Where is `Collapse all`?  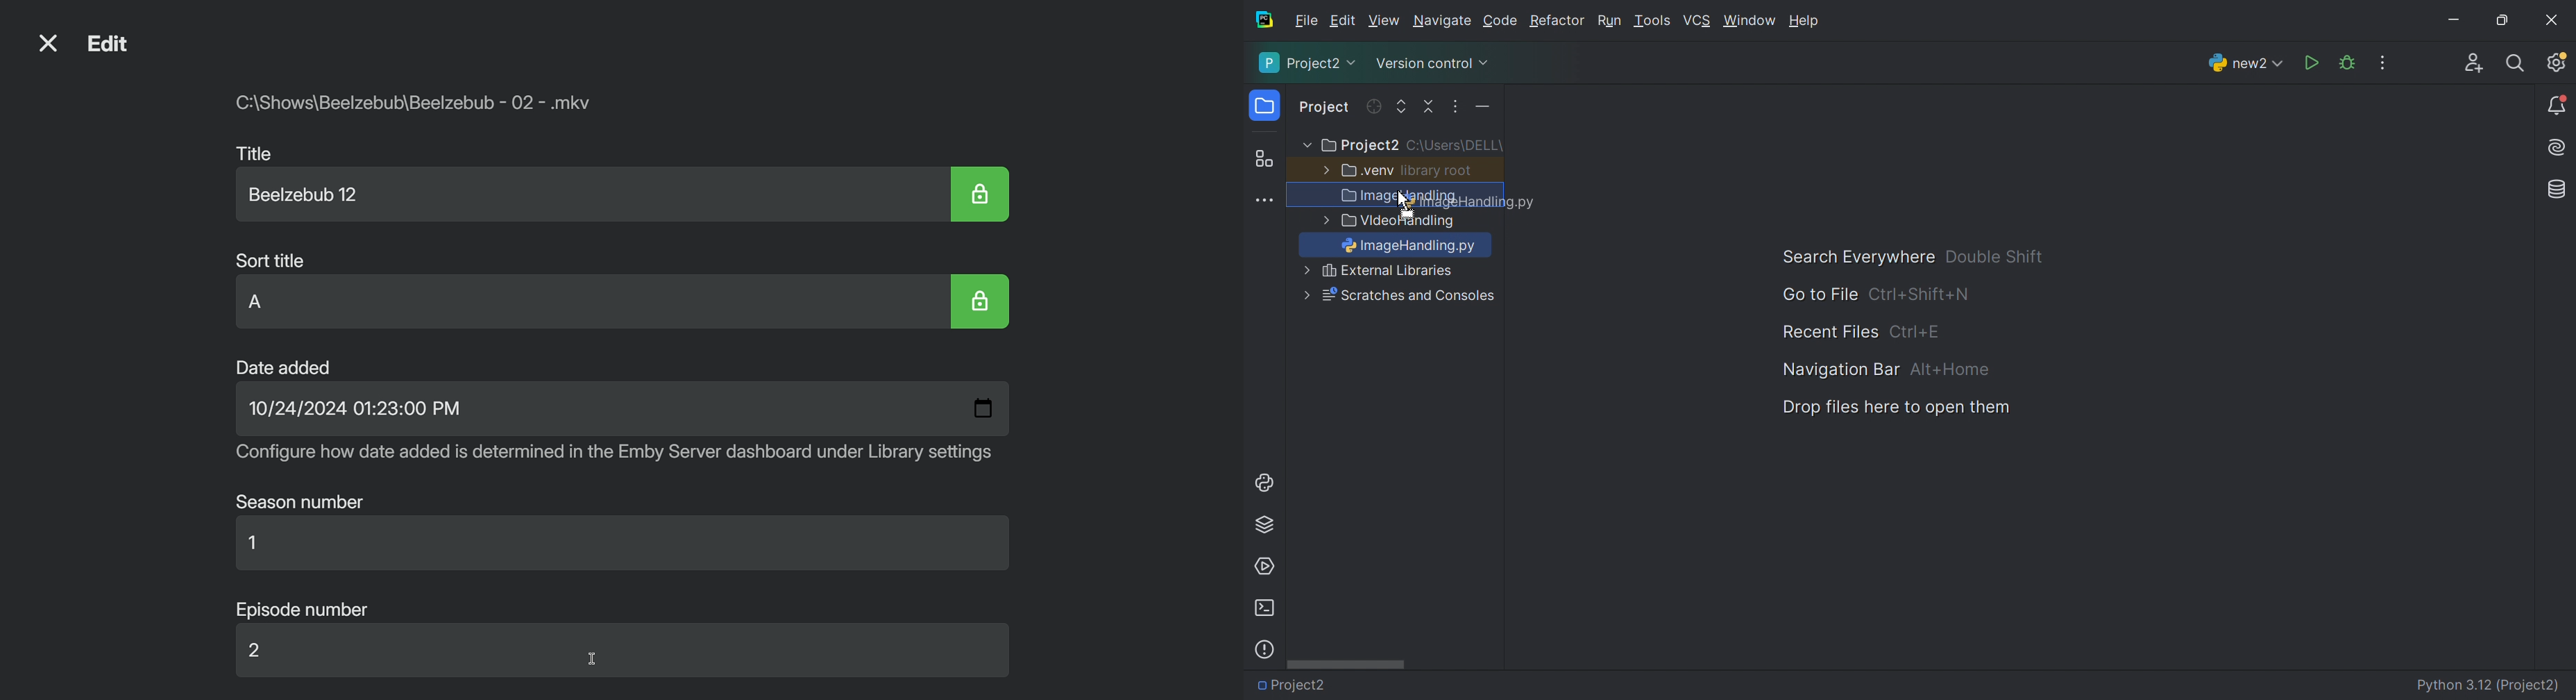 Collapse all is located at coordinates (1430, 107).